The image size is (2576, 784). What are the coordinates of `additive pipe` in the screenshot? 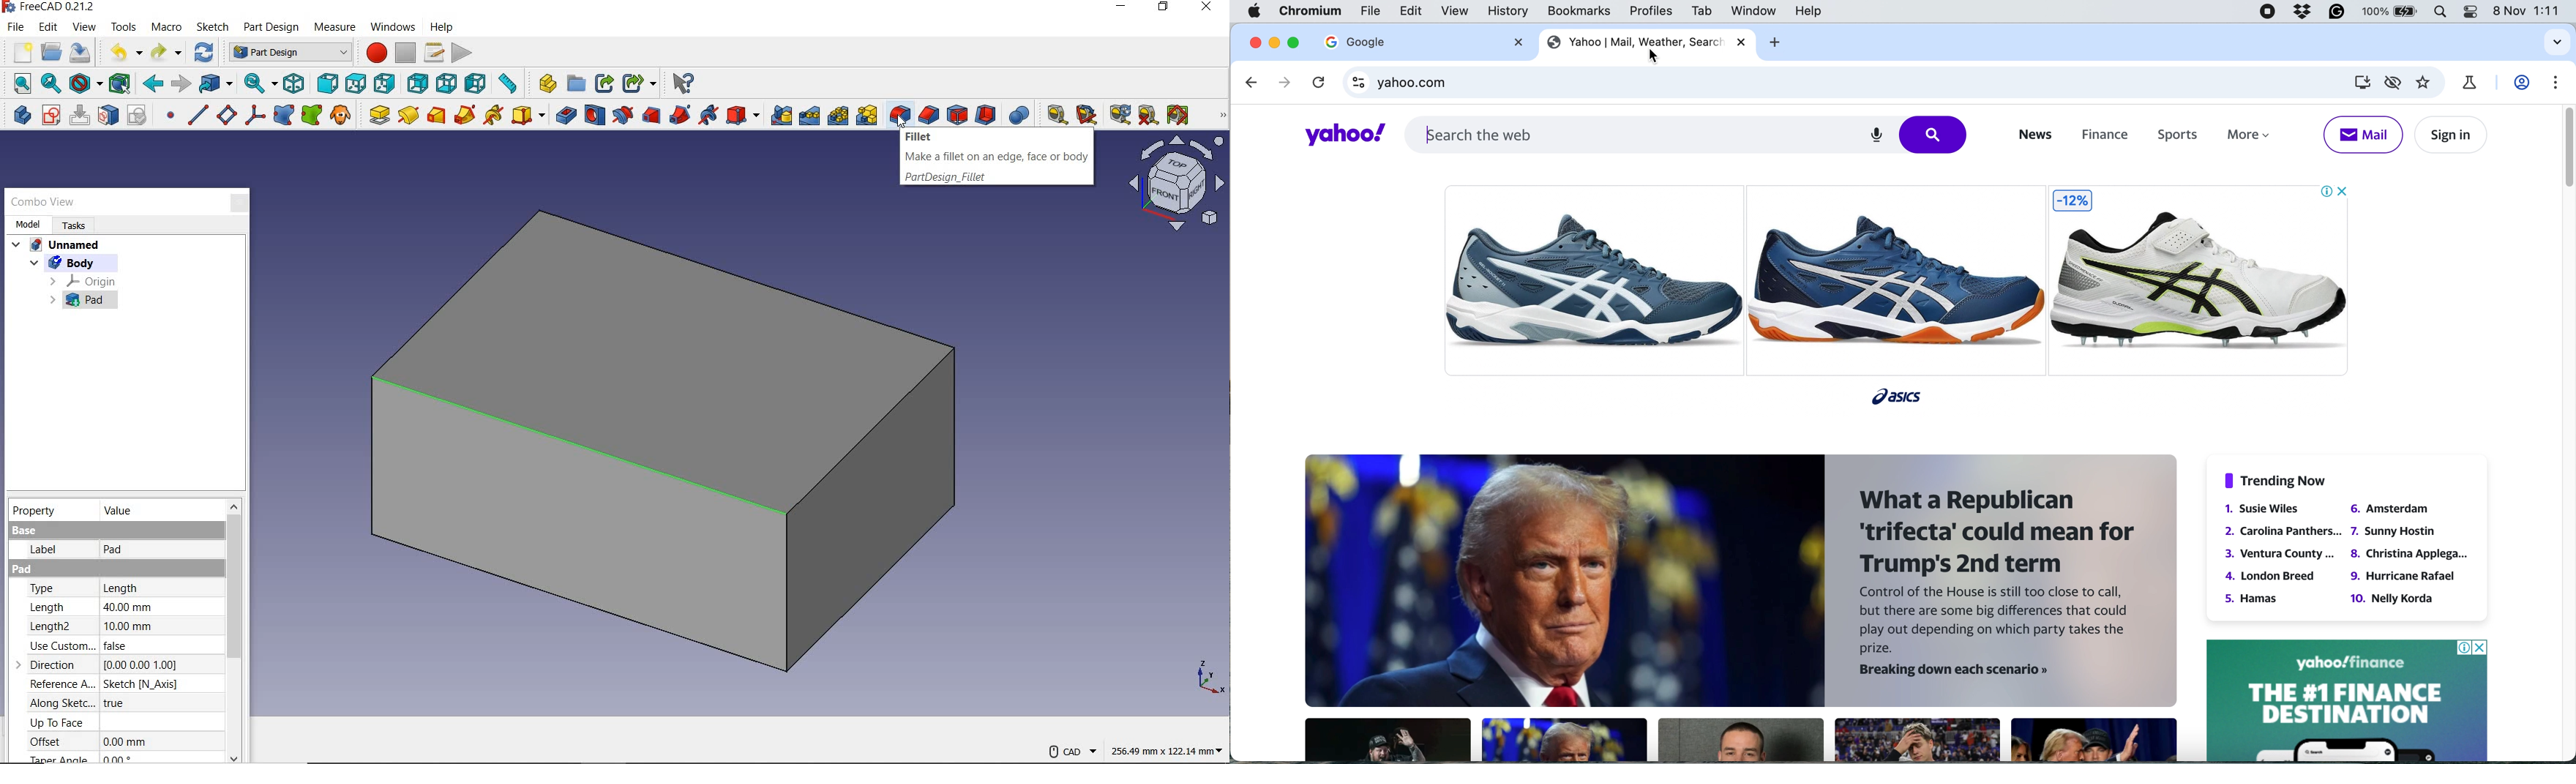 It's located at (467, 116).